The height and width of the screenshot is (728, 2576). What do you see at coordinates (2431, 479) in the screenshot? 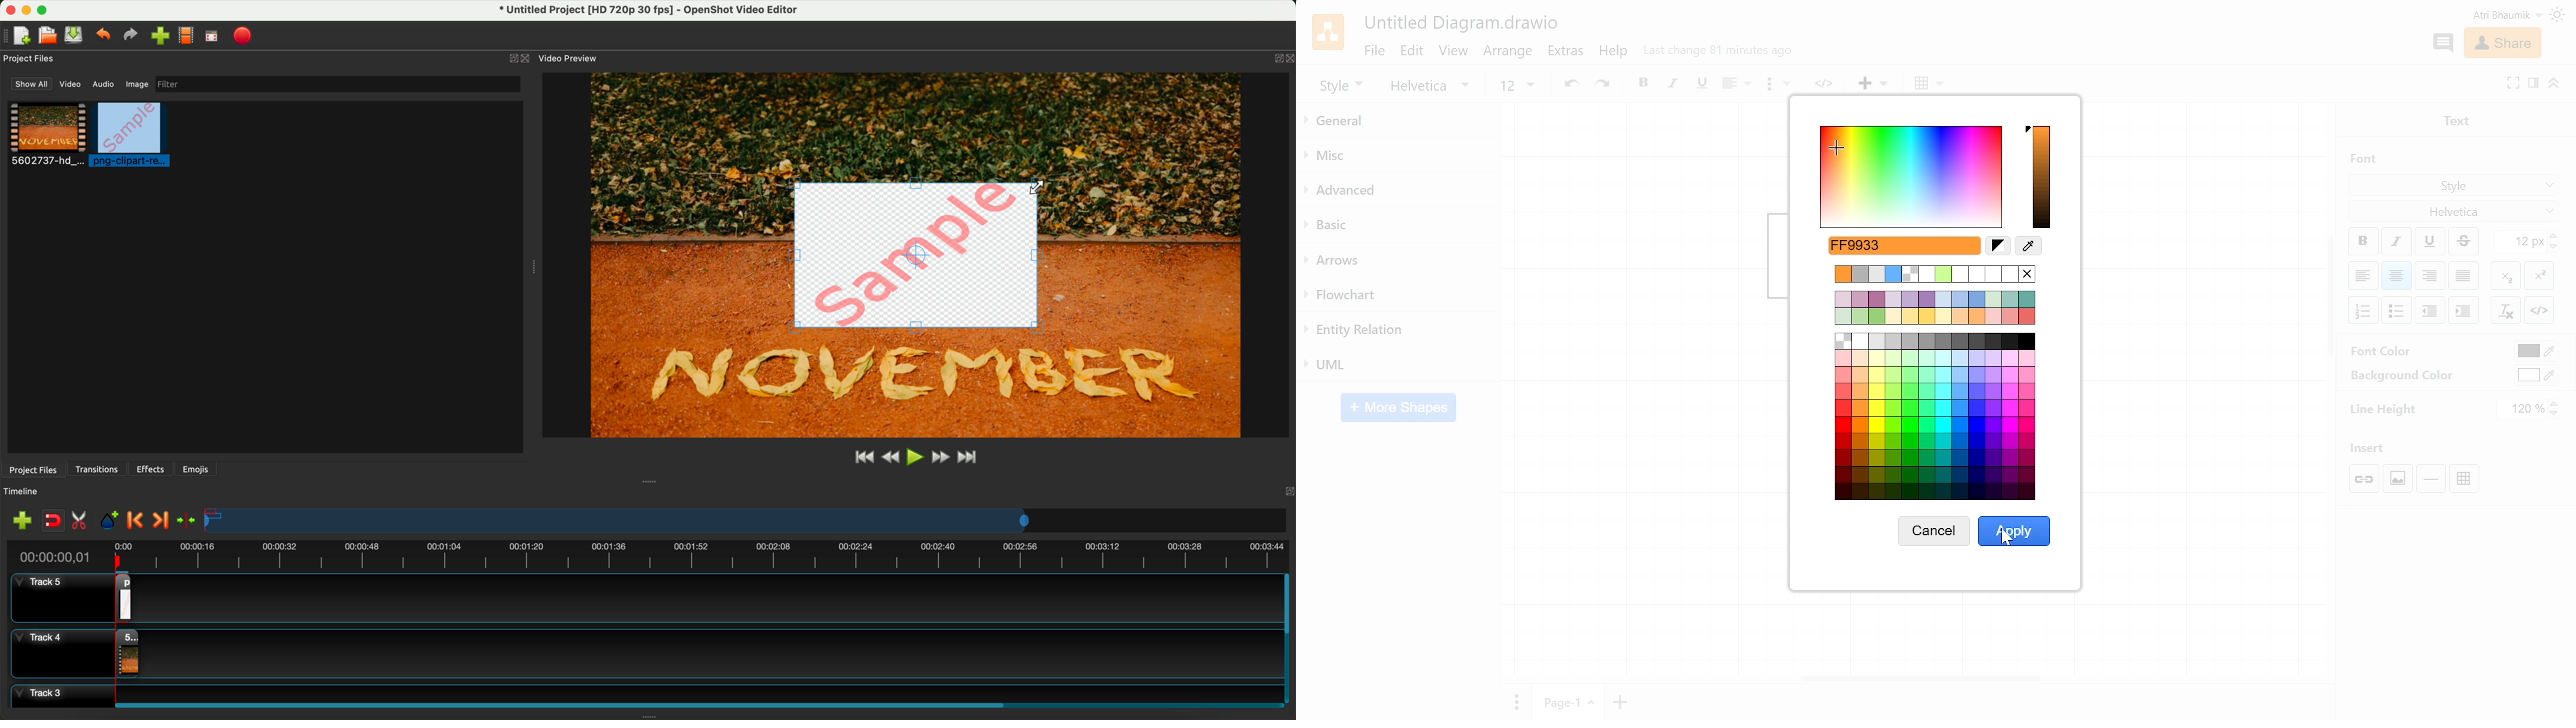
I see `Line` at bounding box center [2431, 479].